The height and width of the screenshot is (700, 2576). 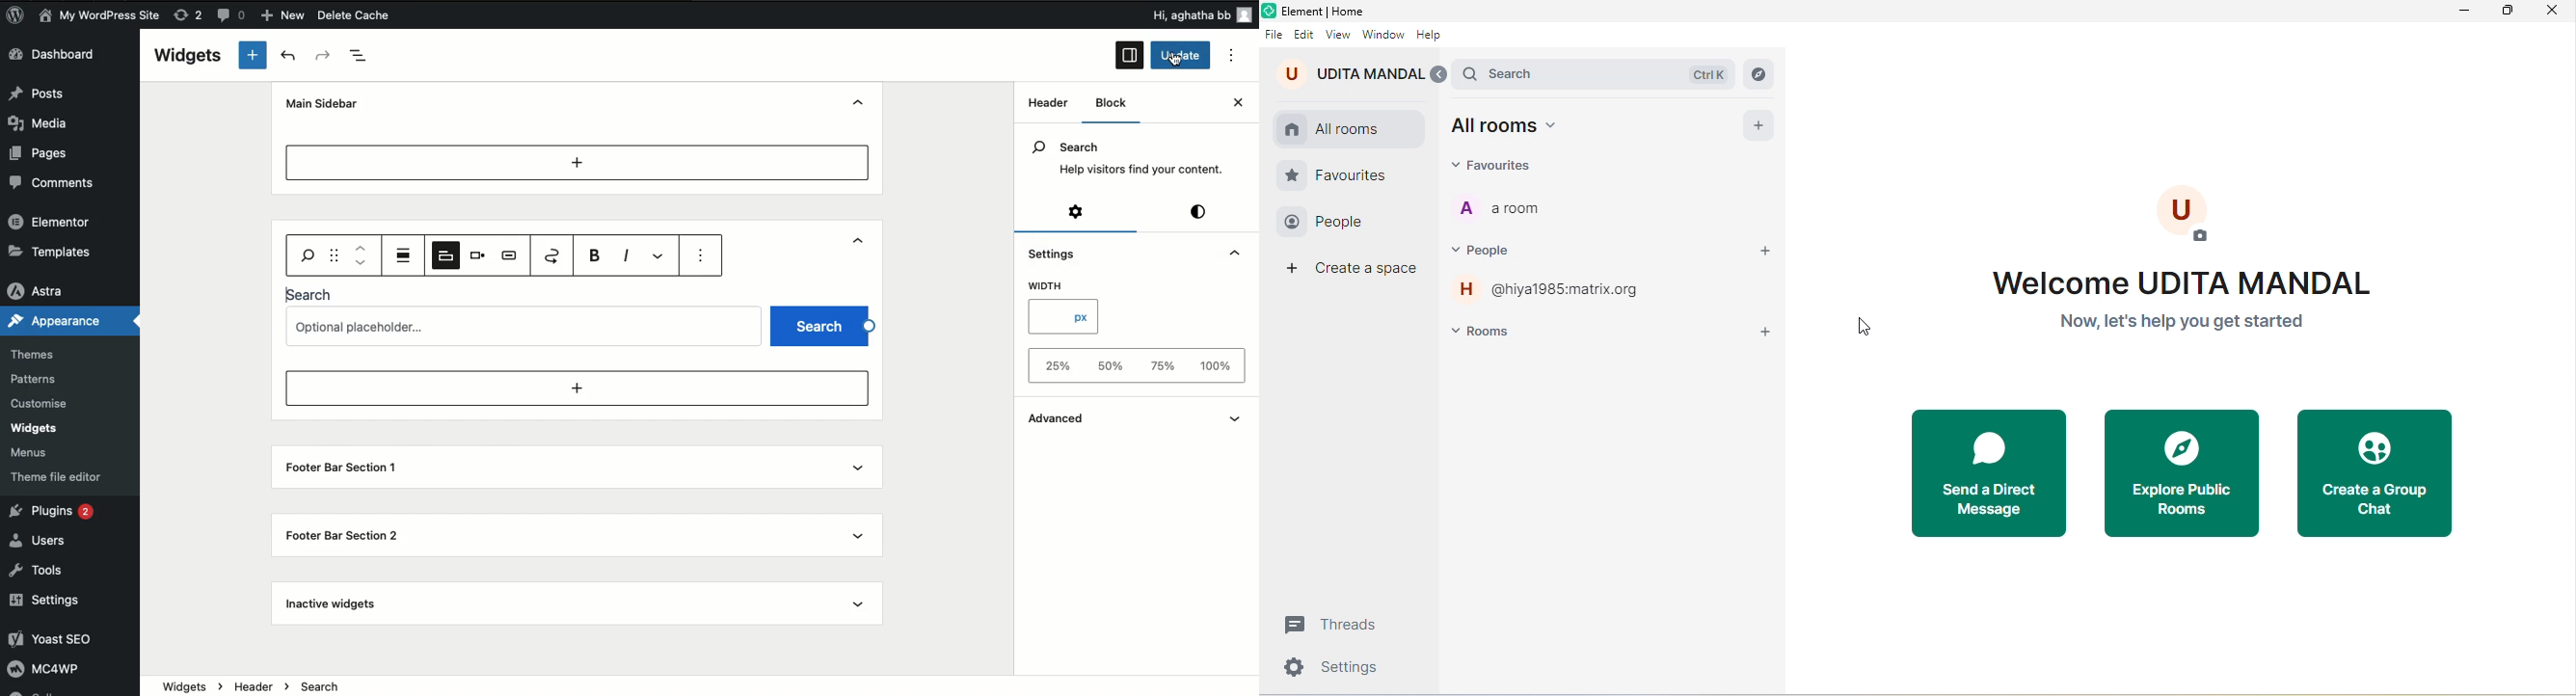 I want to click on Hide, so click(x=861, y=102).